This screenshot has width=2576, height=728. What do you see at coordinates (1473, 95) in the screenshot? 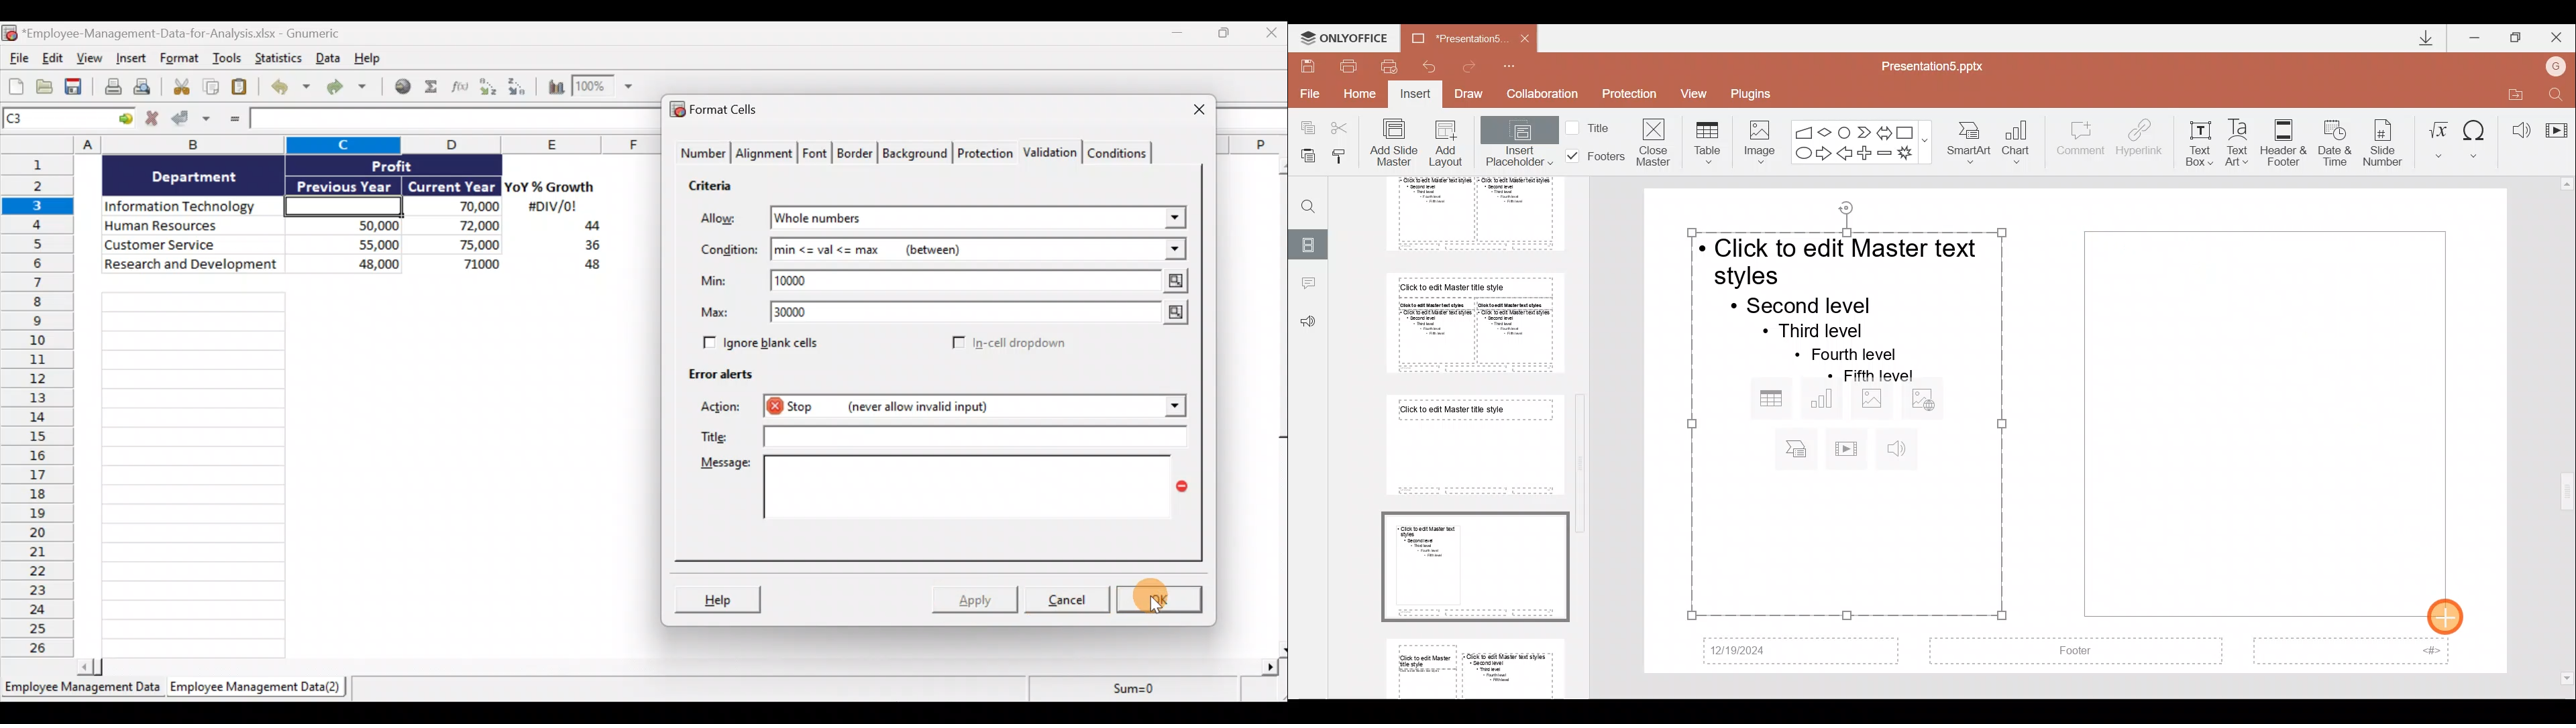
I see `Draw` at bounding box center [1473, 95].